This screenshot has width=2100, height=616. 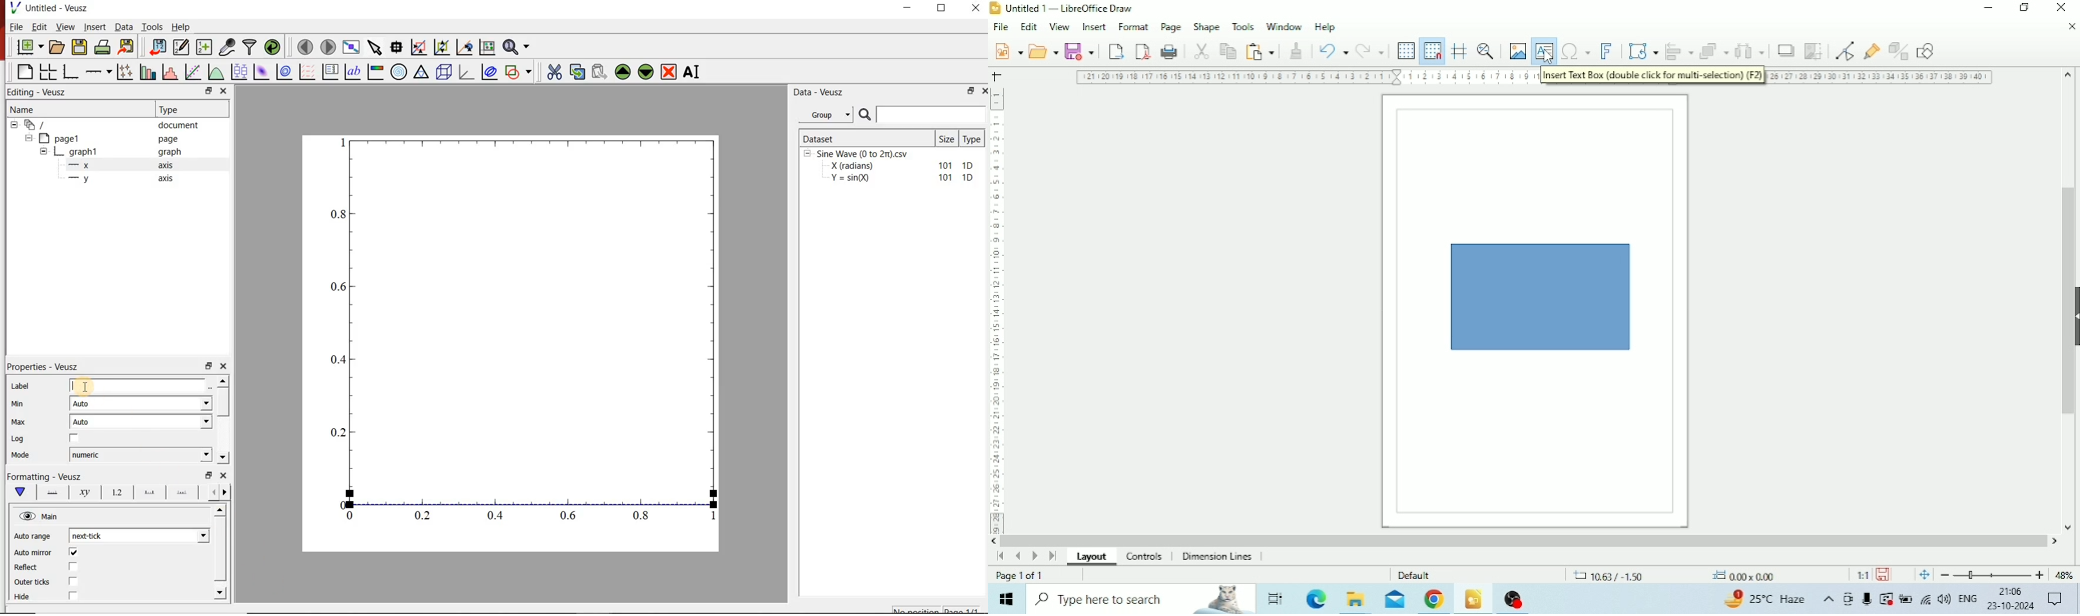 What do you see at coordinates (2073, 314) in the screenshot?
I see `Show` at bounding box center [2073, 314].